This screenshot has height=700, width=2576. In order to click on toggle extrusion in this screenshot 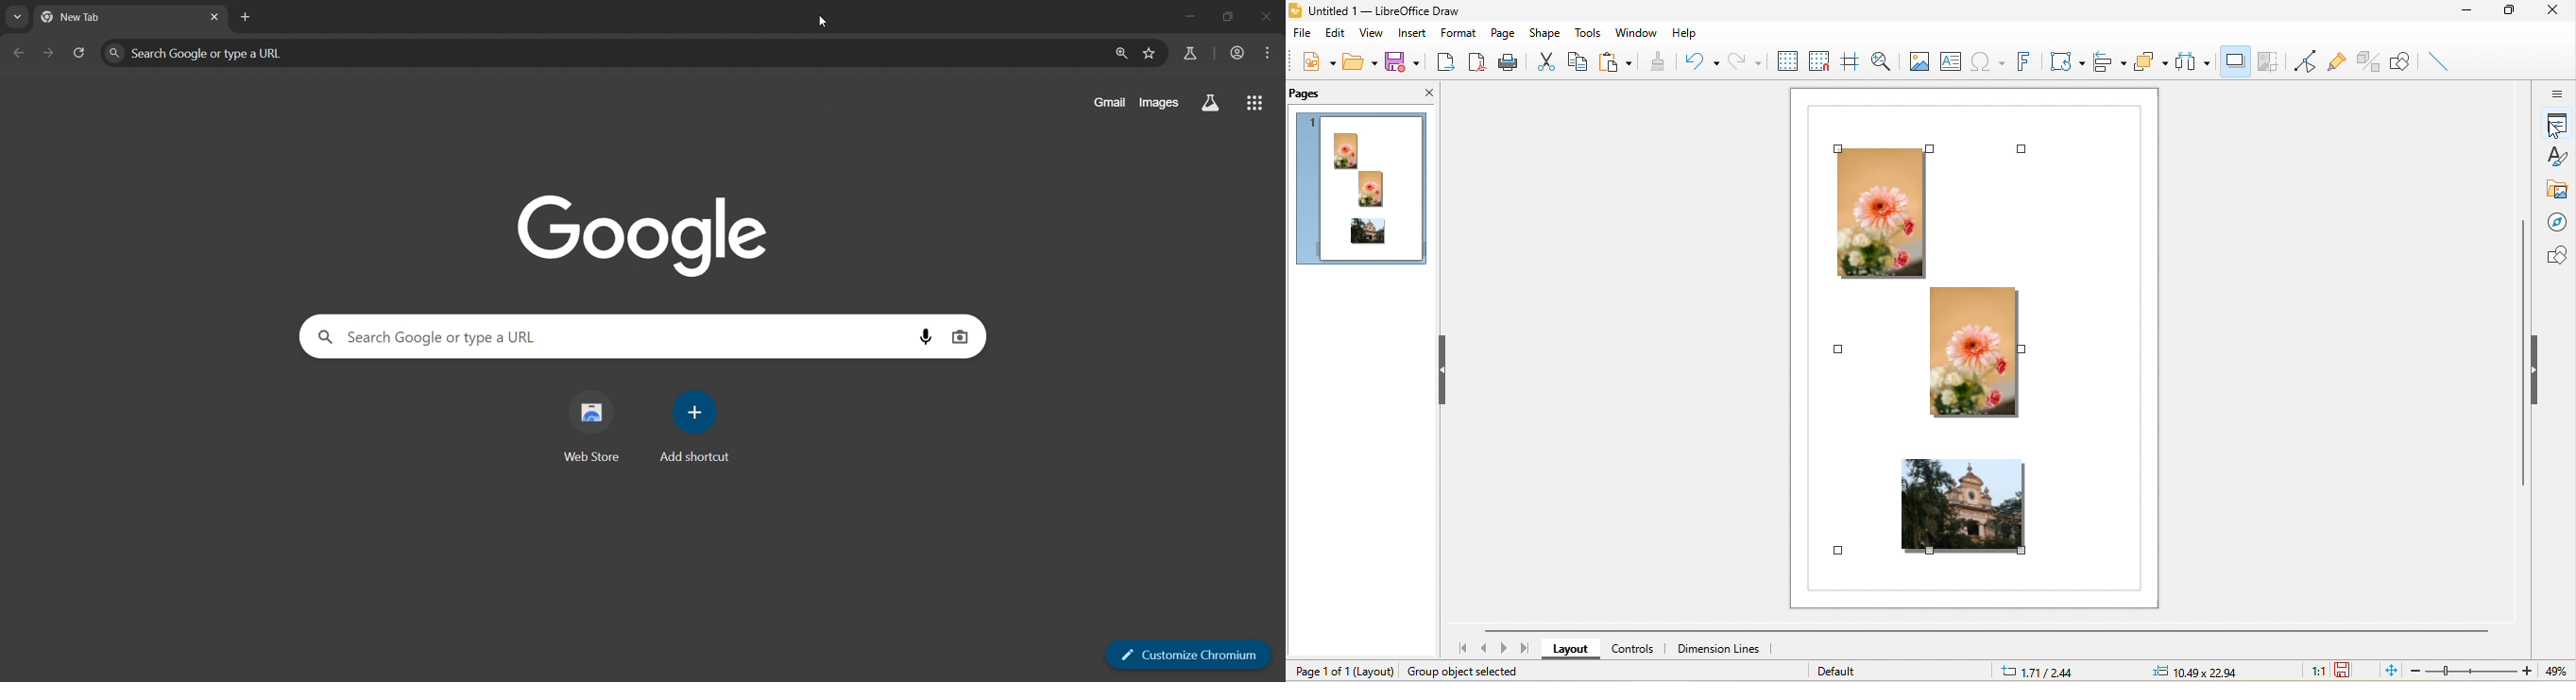, I will do `click(2366, 61)`.